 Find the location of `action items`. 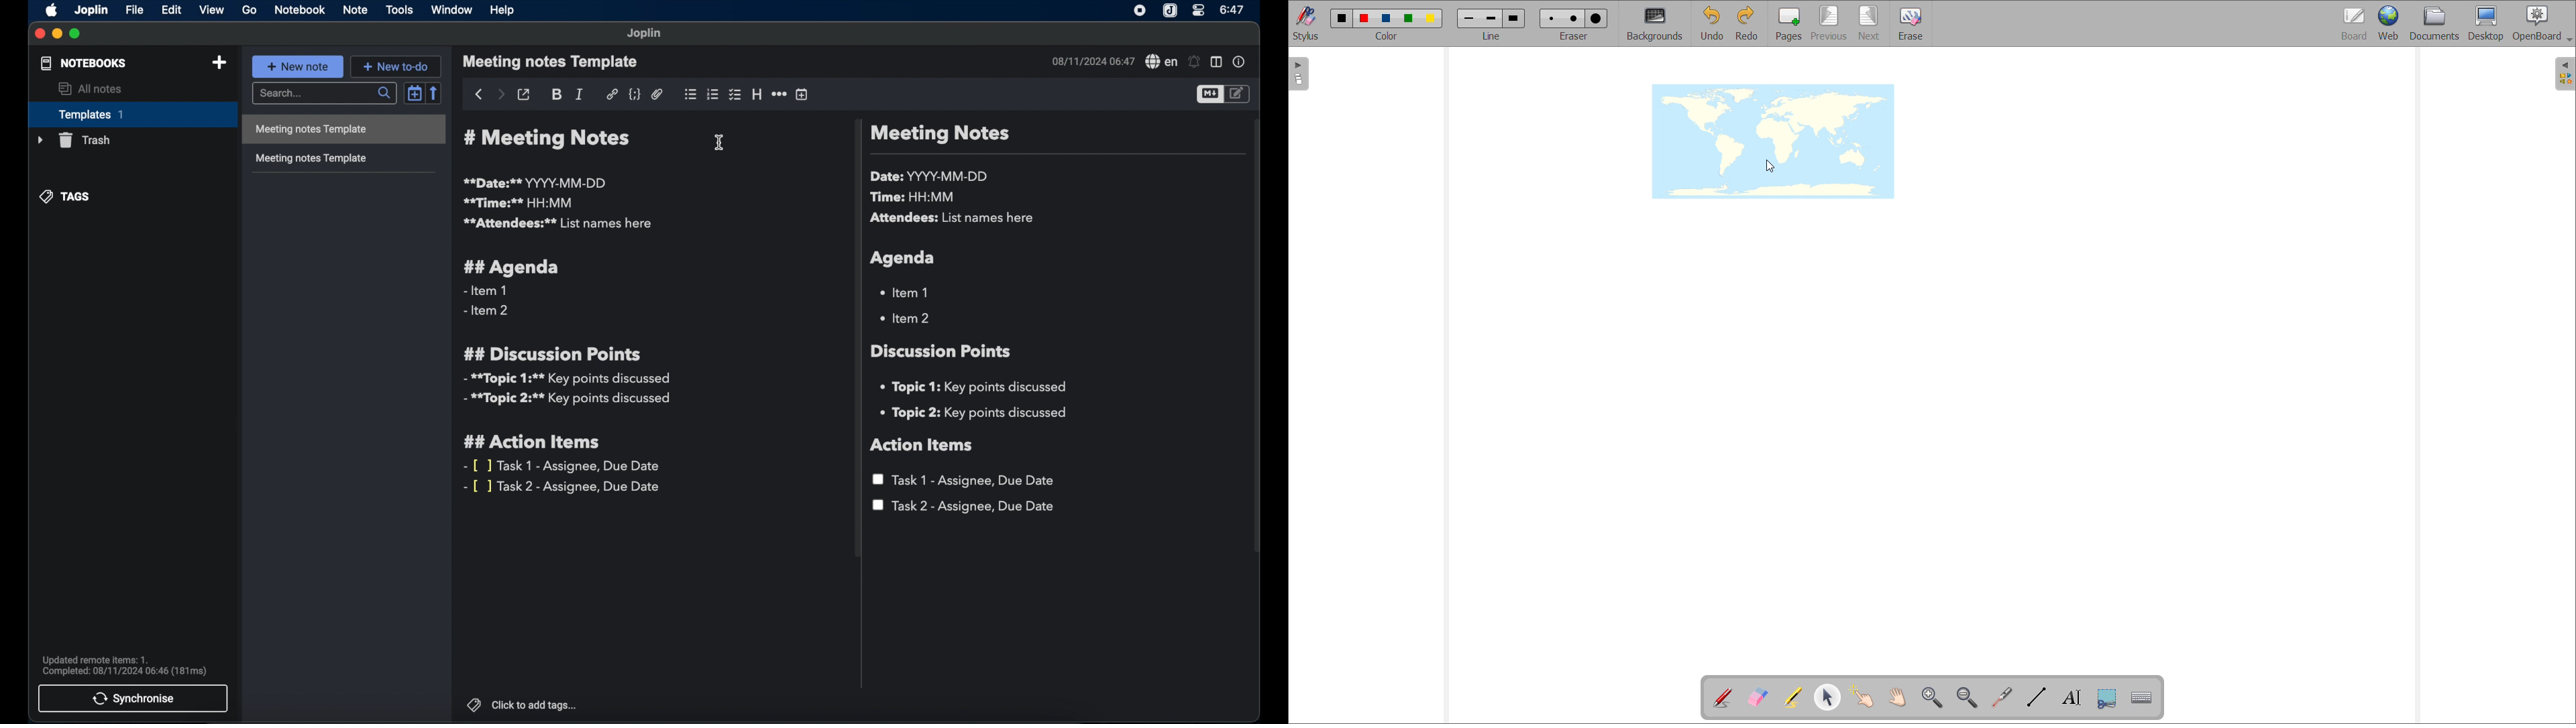

action items is located at coordinates (922, 445).